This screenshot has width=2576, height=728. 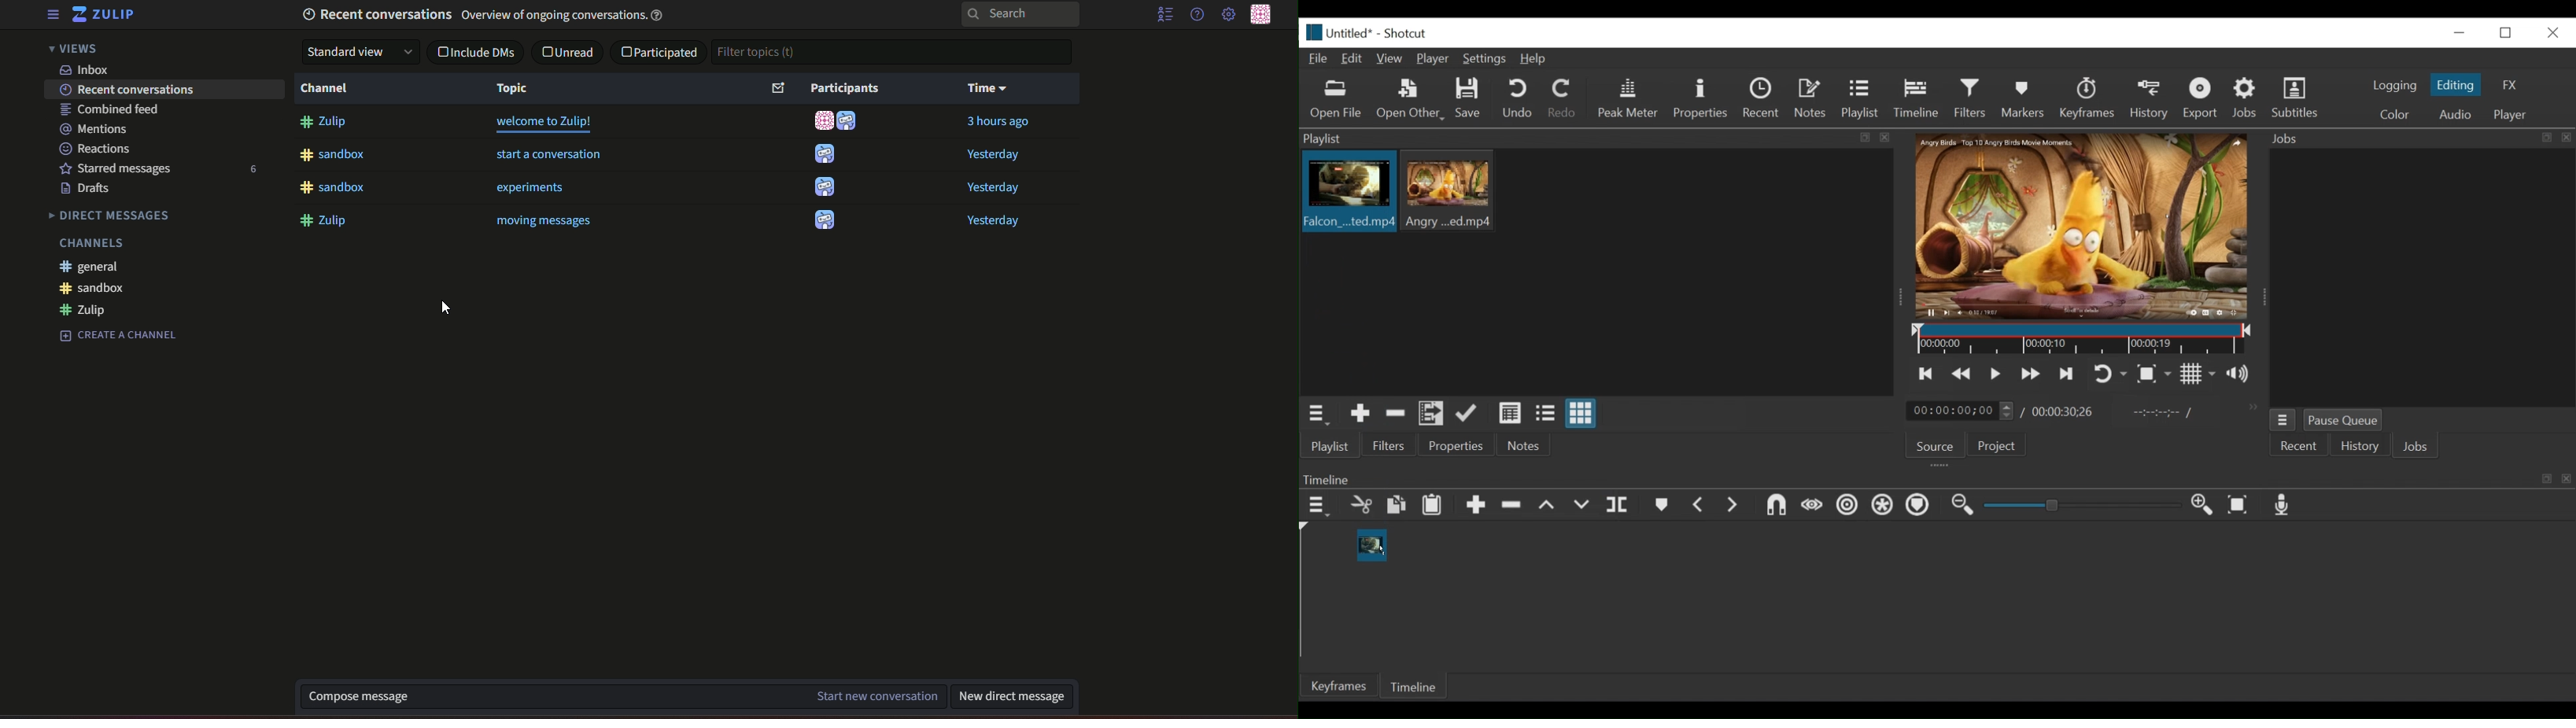 I want to click on Ripple markers, so click(x=1921, y=507).